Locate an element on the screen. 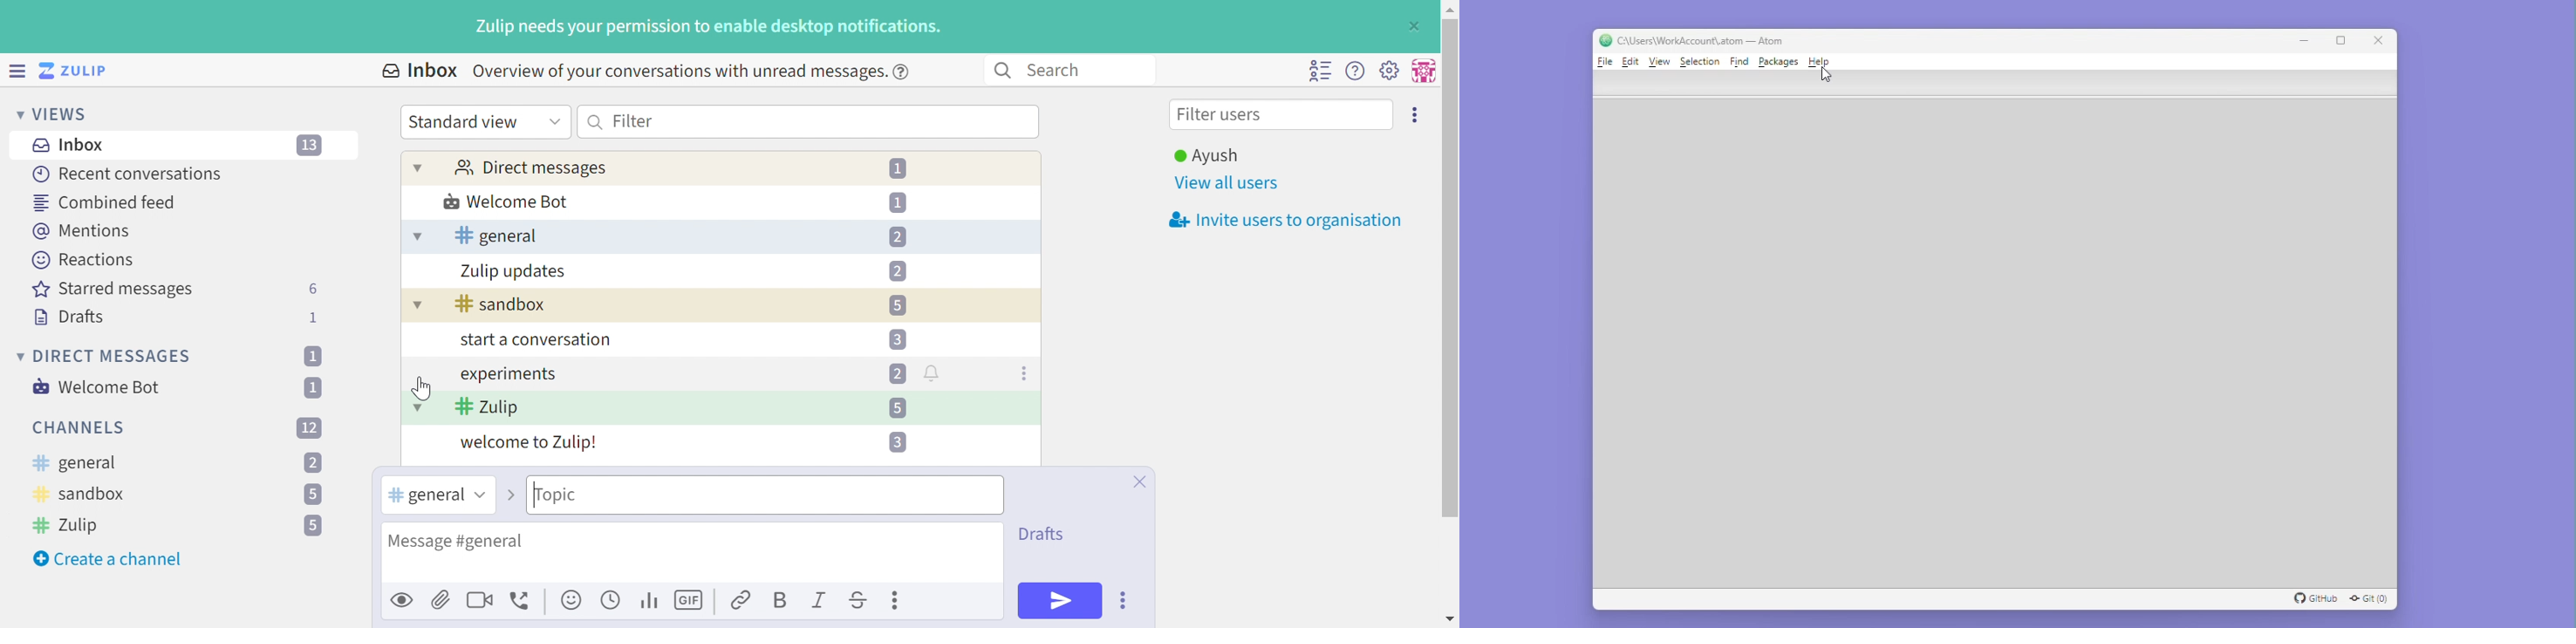 This screenshot has width=2576, height=644. Configure topic notifications is located at coordinates (935, 373).